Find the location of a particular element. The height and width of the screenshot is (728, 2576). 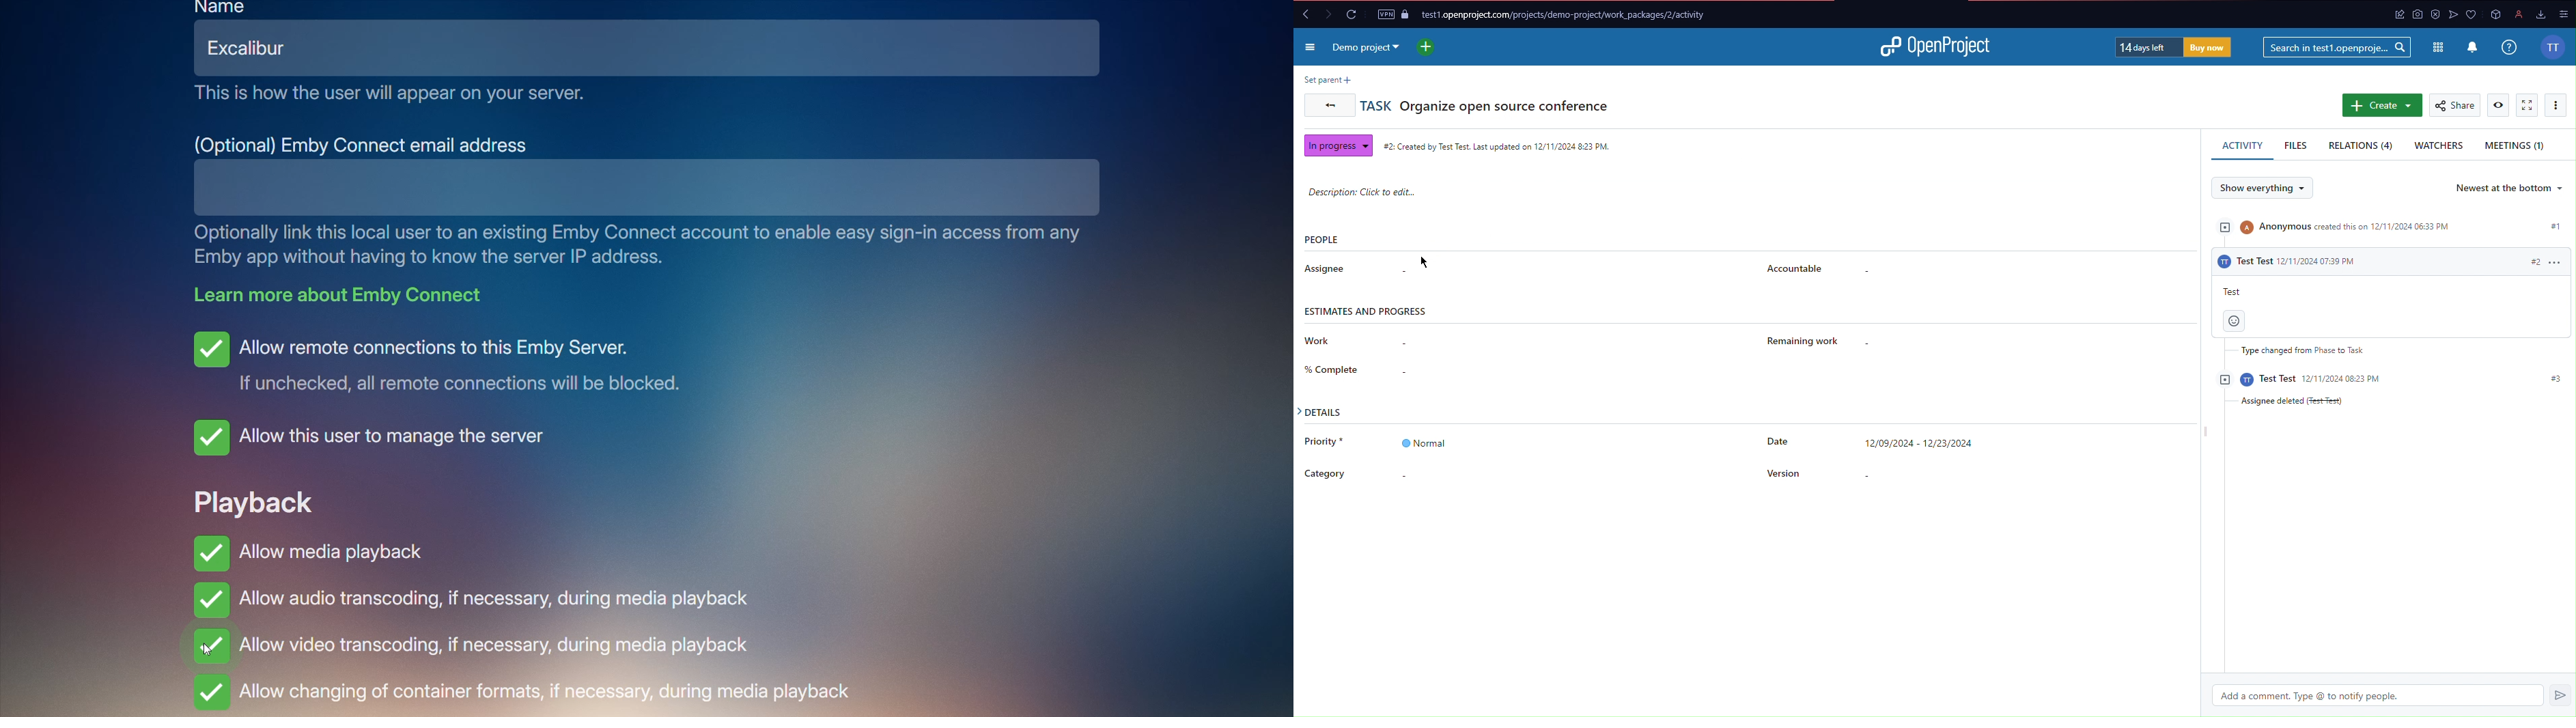

Test is located at coordinates (2233, 291).